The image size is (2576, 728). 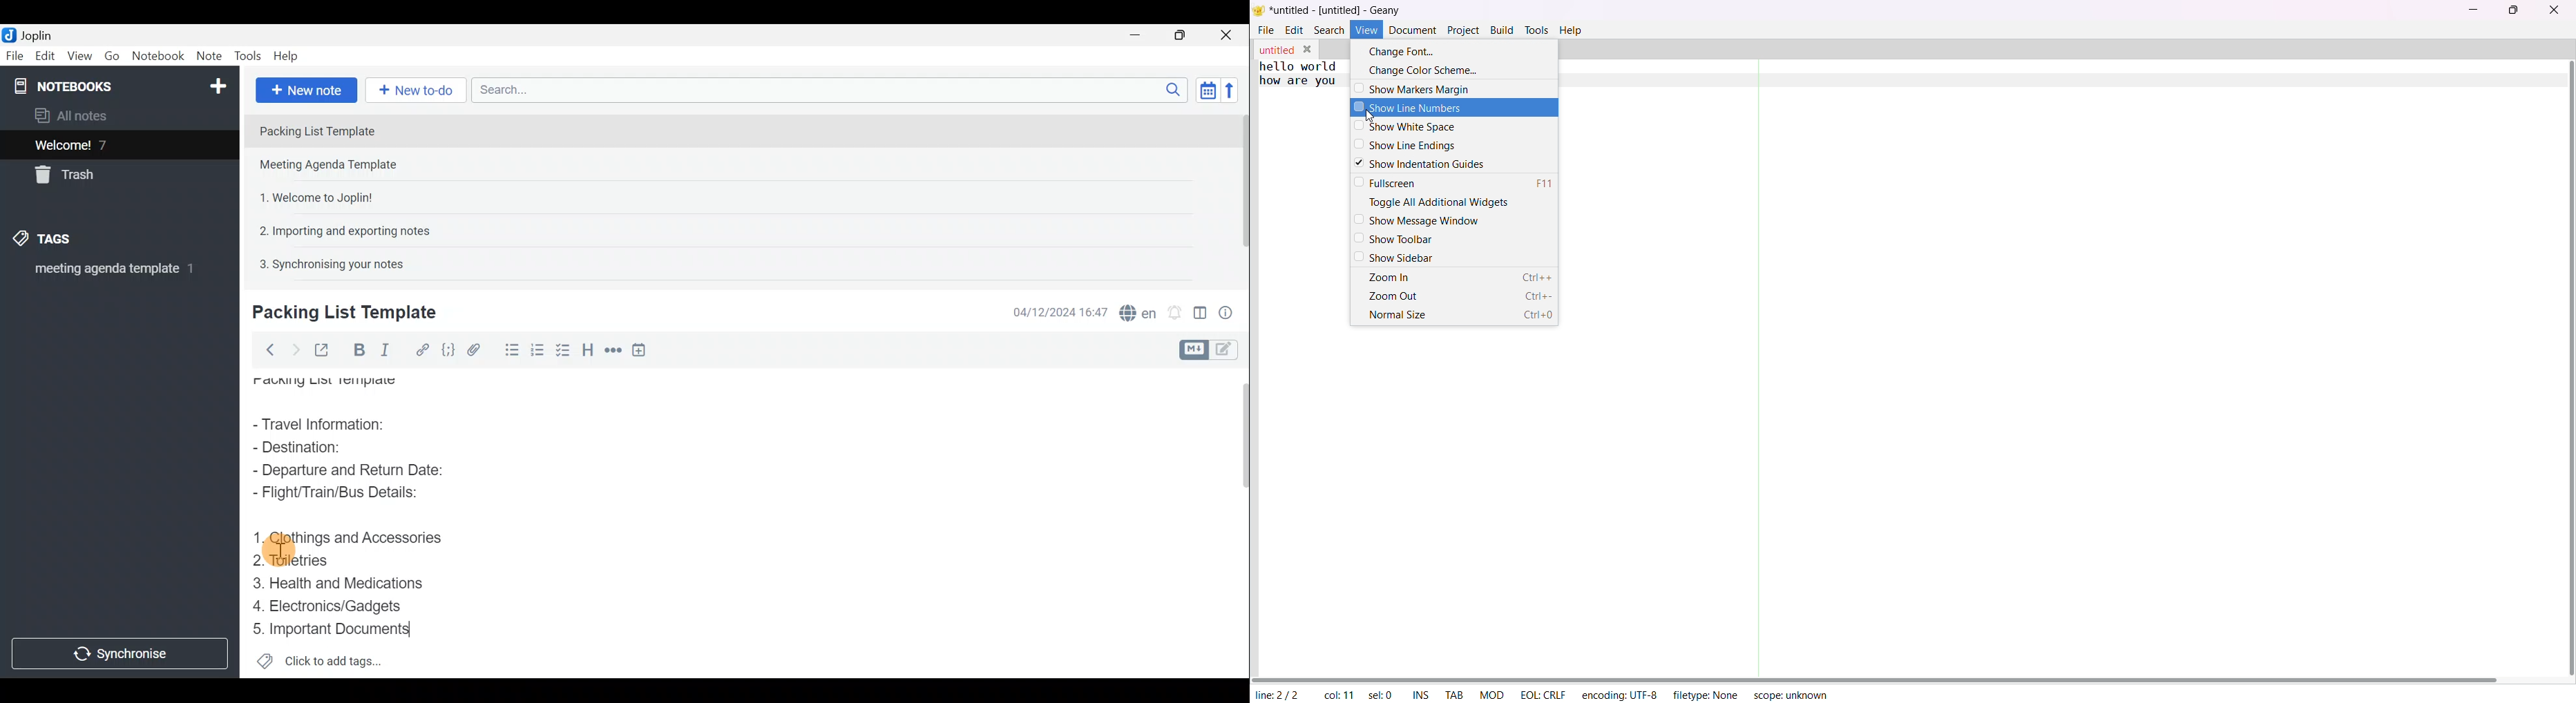 I want to click on Reverse sort order, so click(x=1235, y=89).